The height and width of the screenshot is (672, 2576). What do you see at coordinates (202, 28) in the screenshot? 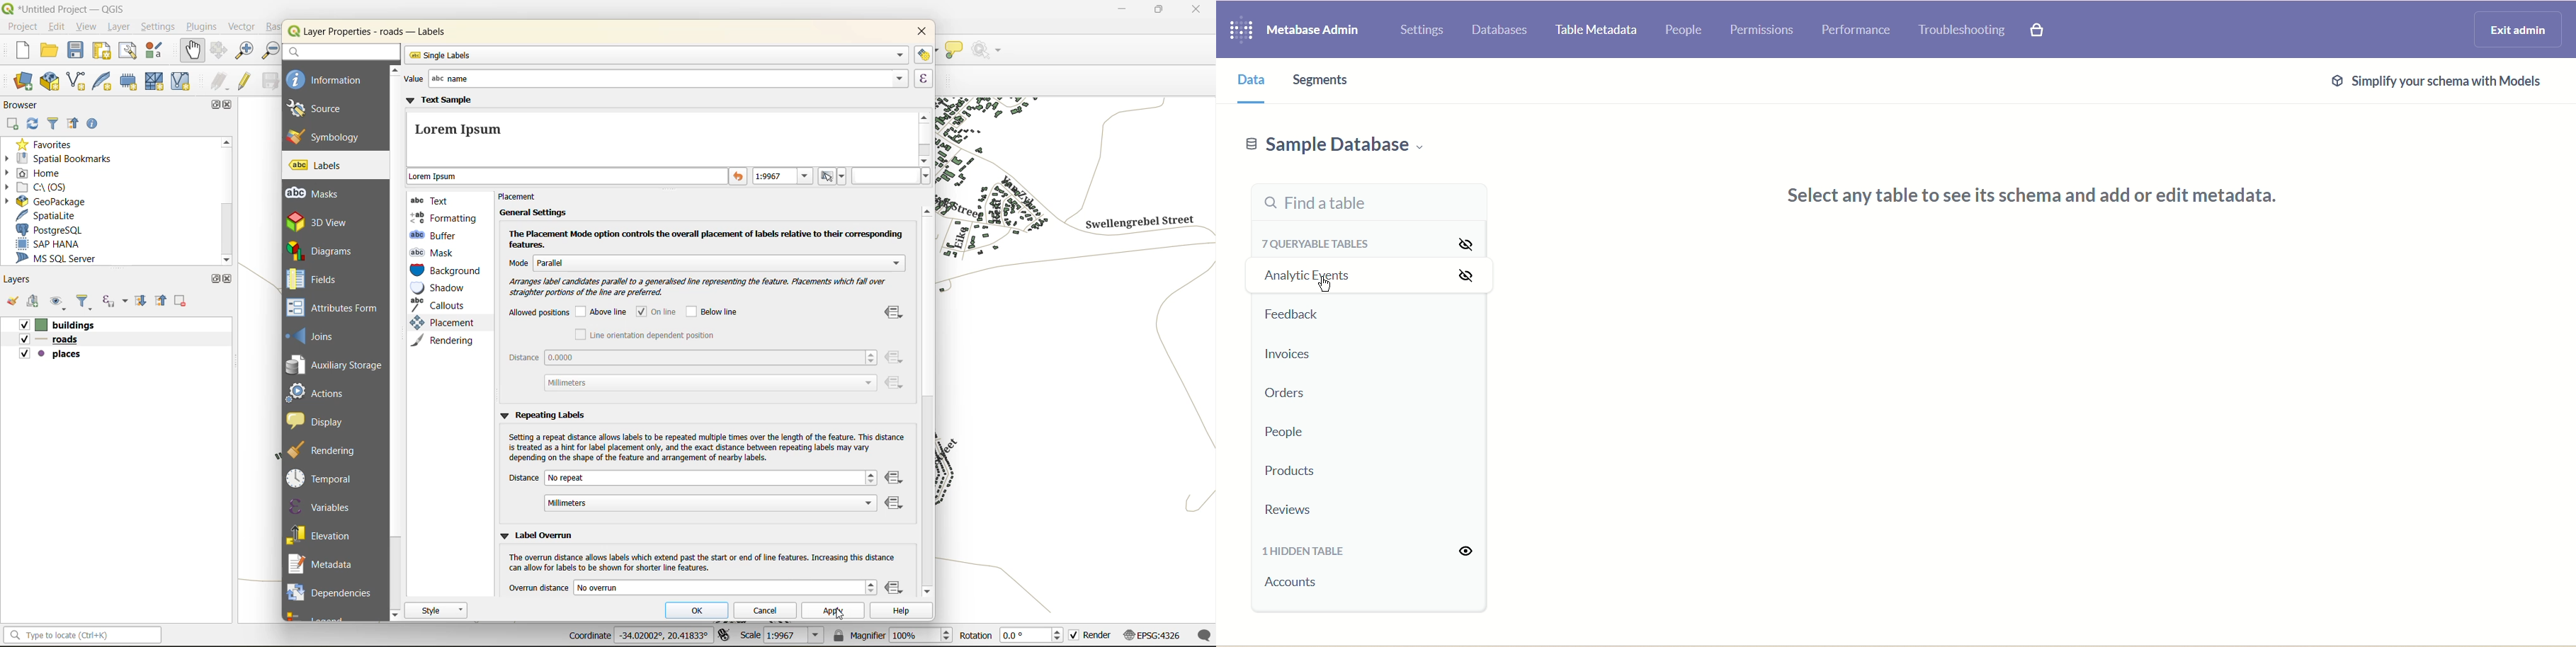
I see `plugins` at bounding box center [202, 28].